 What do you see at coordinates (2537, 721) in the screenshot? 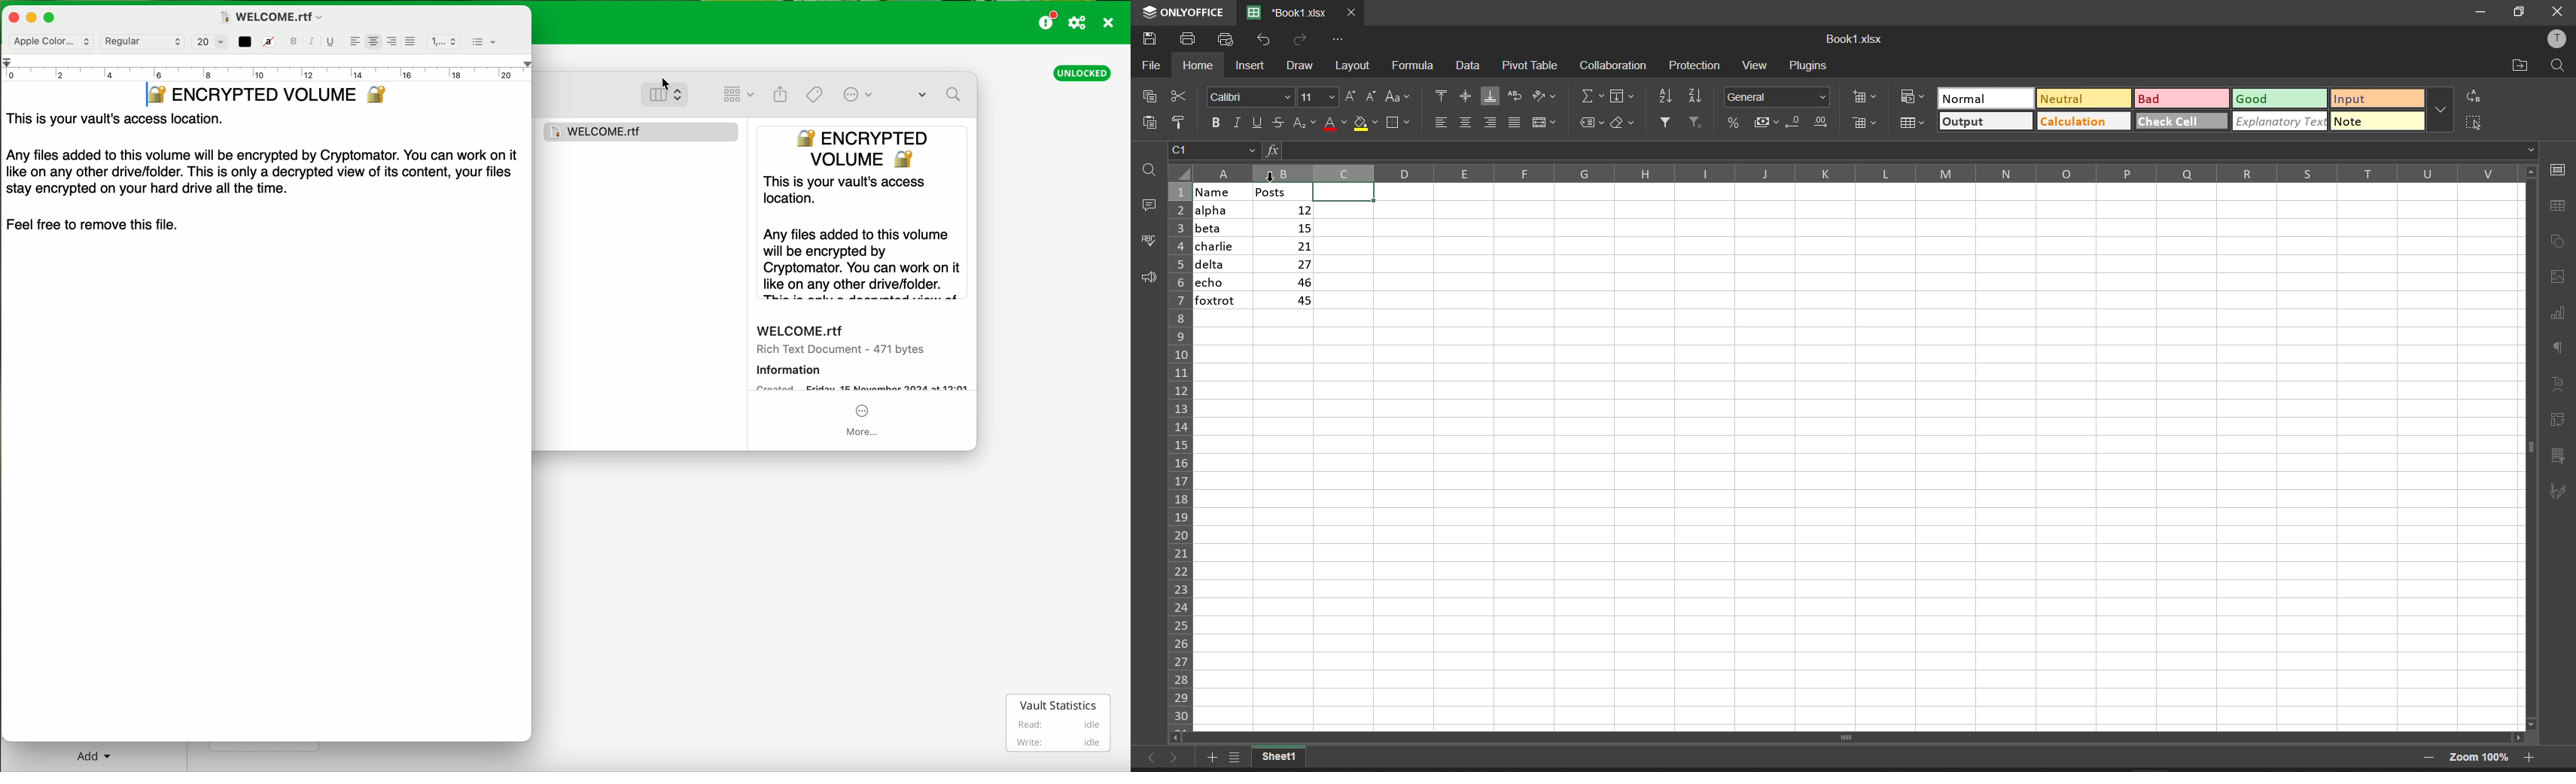
I see `scroll down` at bounding box center [2537, 721].